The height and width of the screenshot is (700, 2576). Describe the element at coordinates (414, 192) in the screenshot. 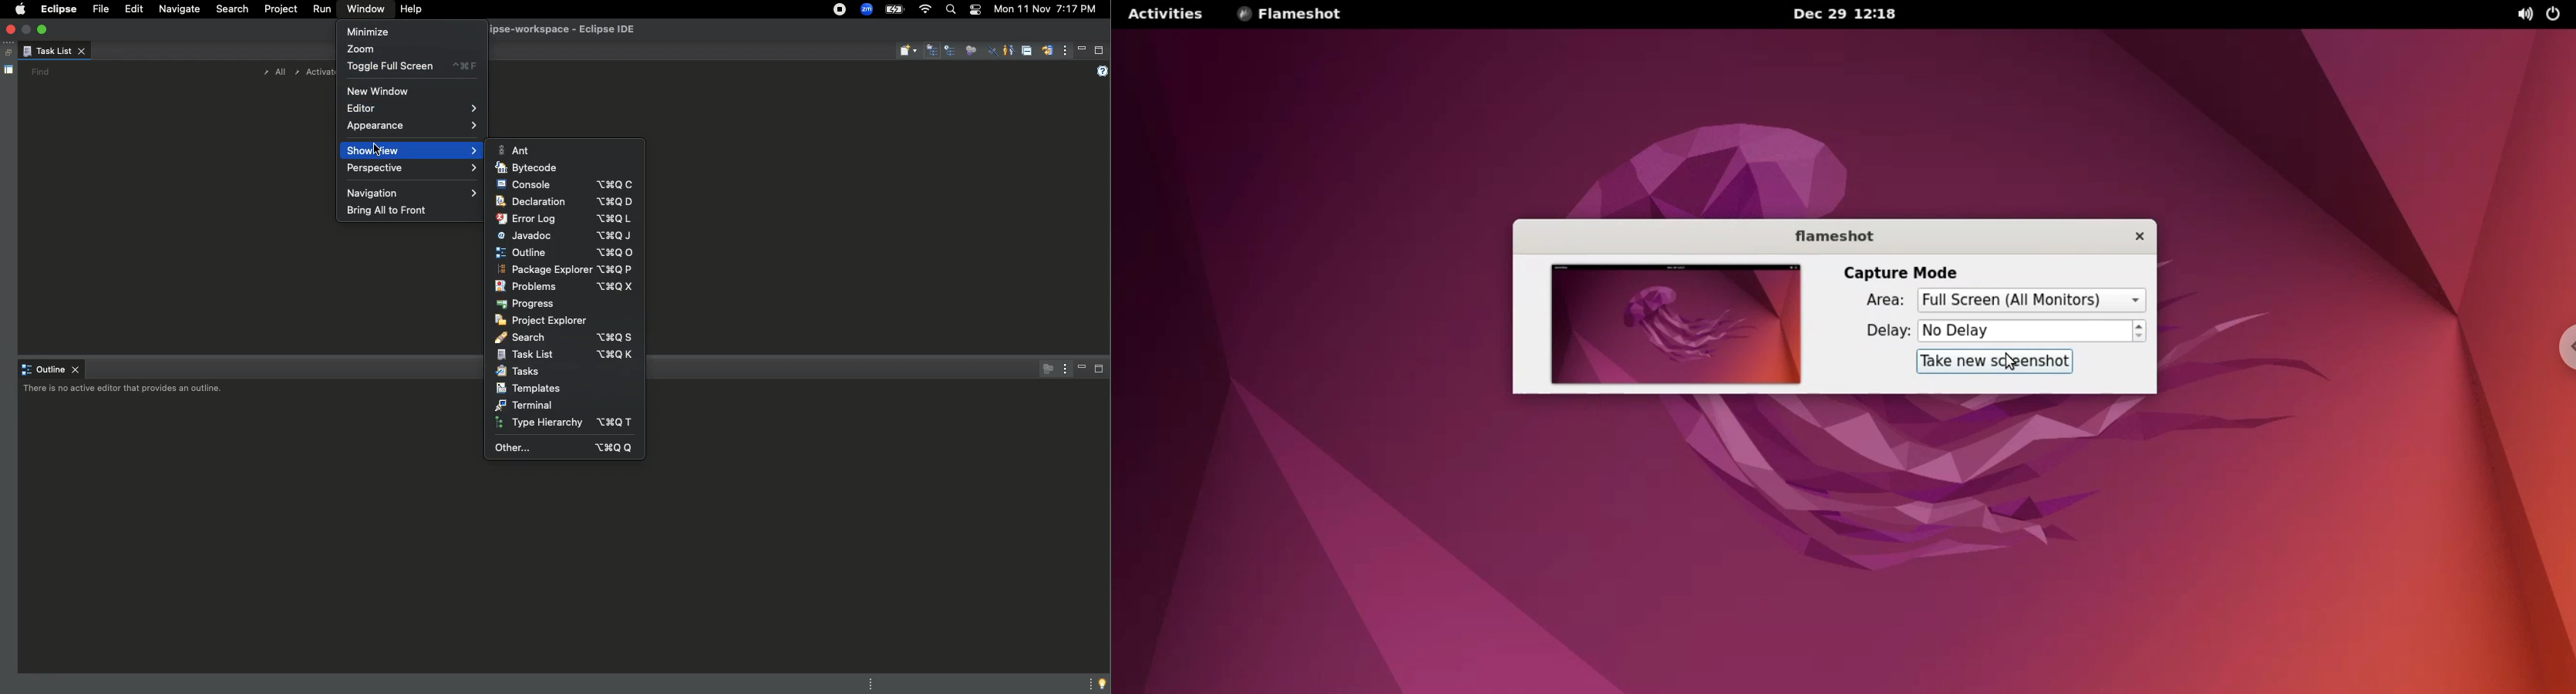

I see `Navigation` at that location.